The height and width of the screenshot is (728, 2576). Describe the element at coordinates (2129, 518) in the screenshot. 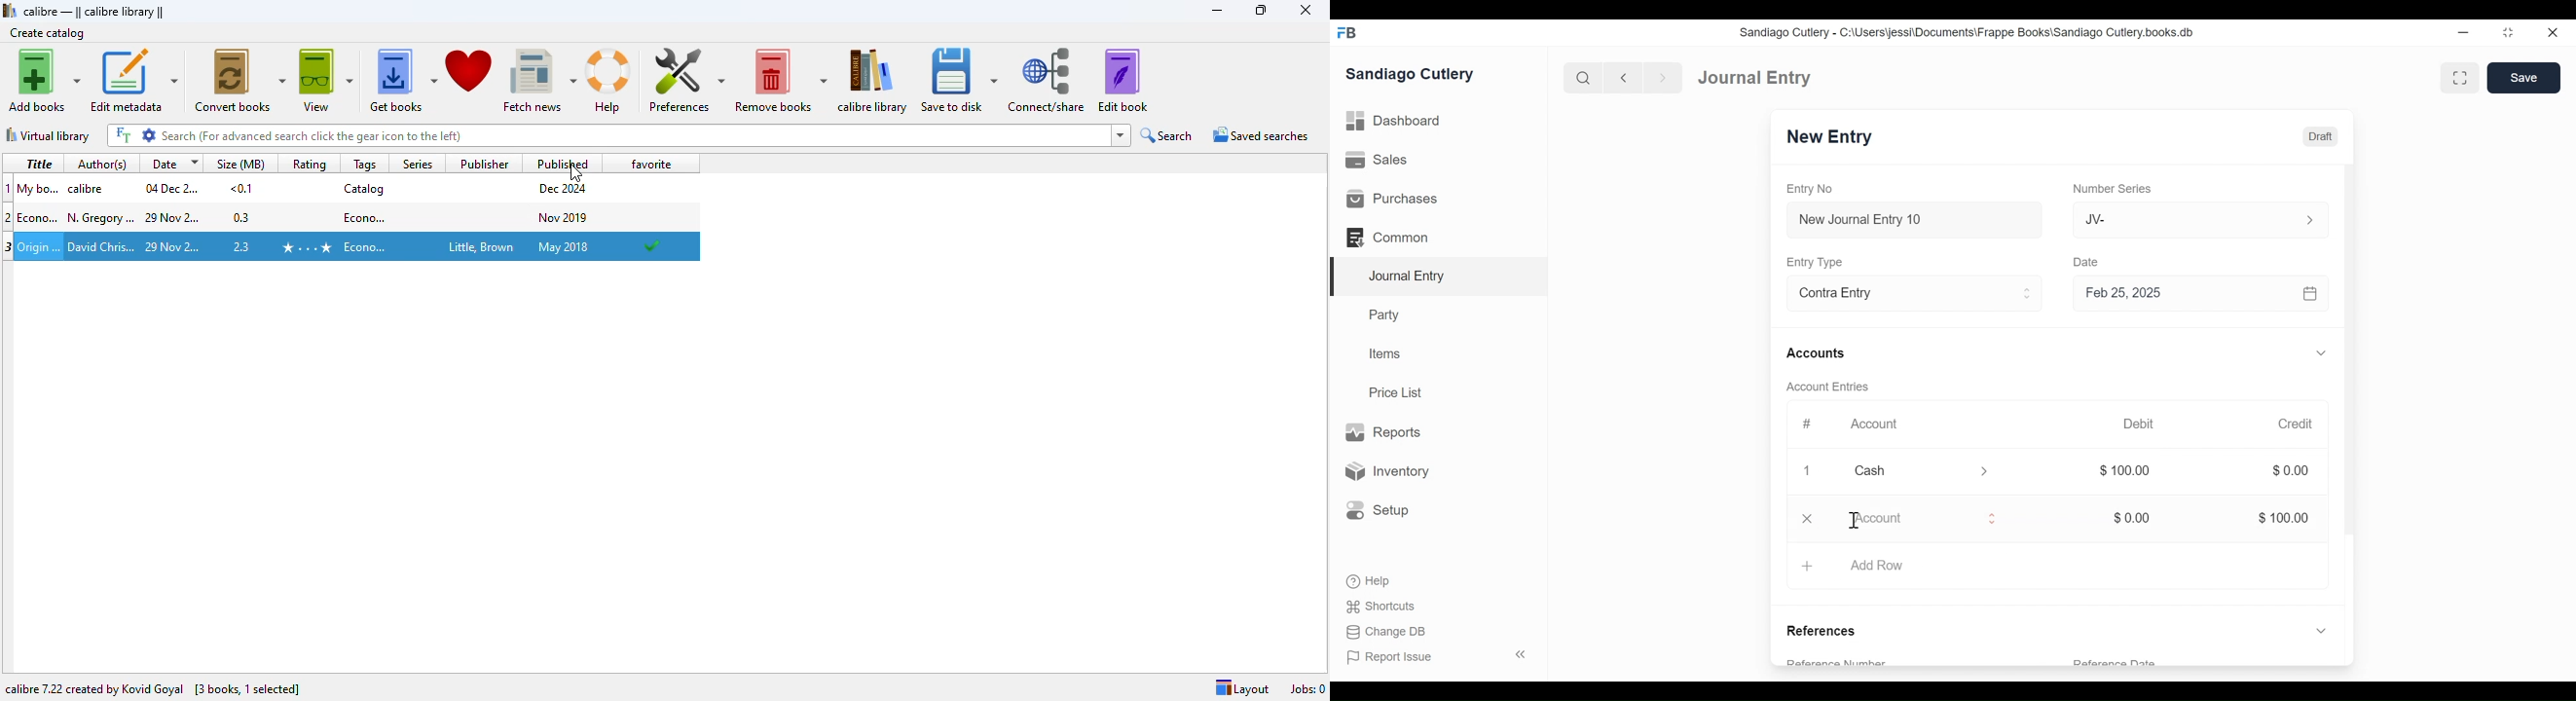

I see `$0.00` at that location.